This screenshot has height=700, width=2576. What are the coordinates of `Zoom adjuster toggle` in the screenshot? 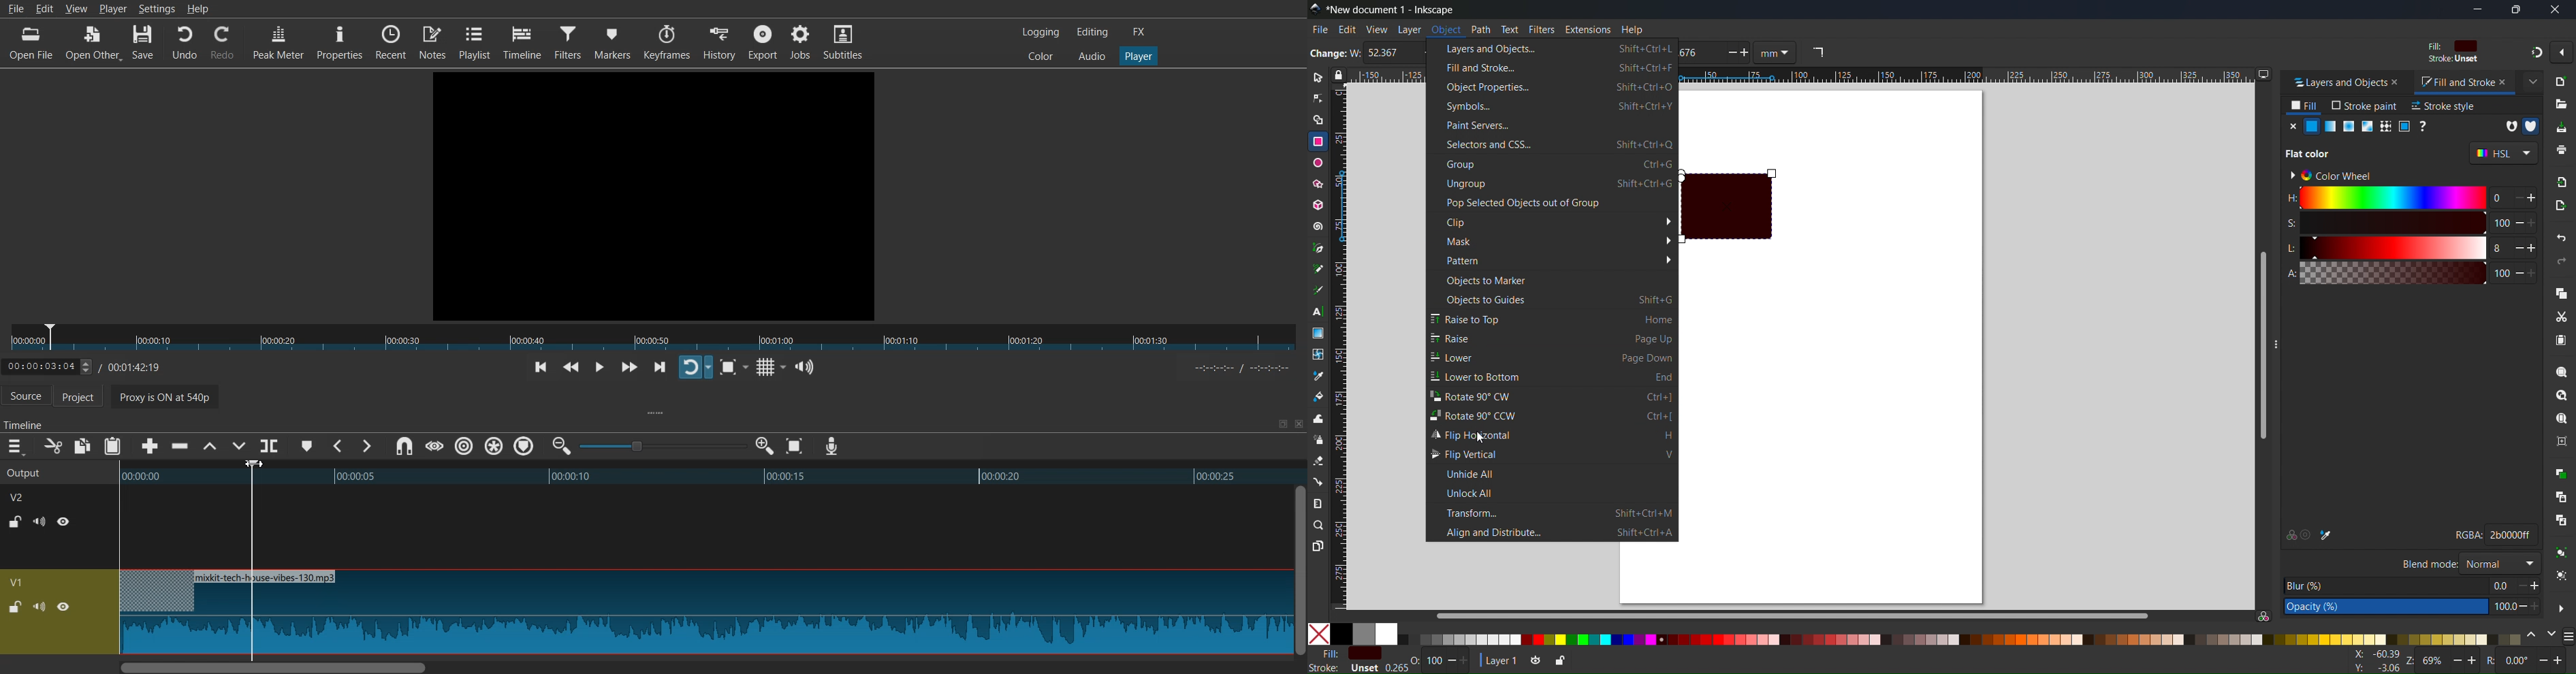 It's located at (663, 446).